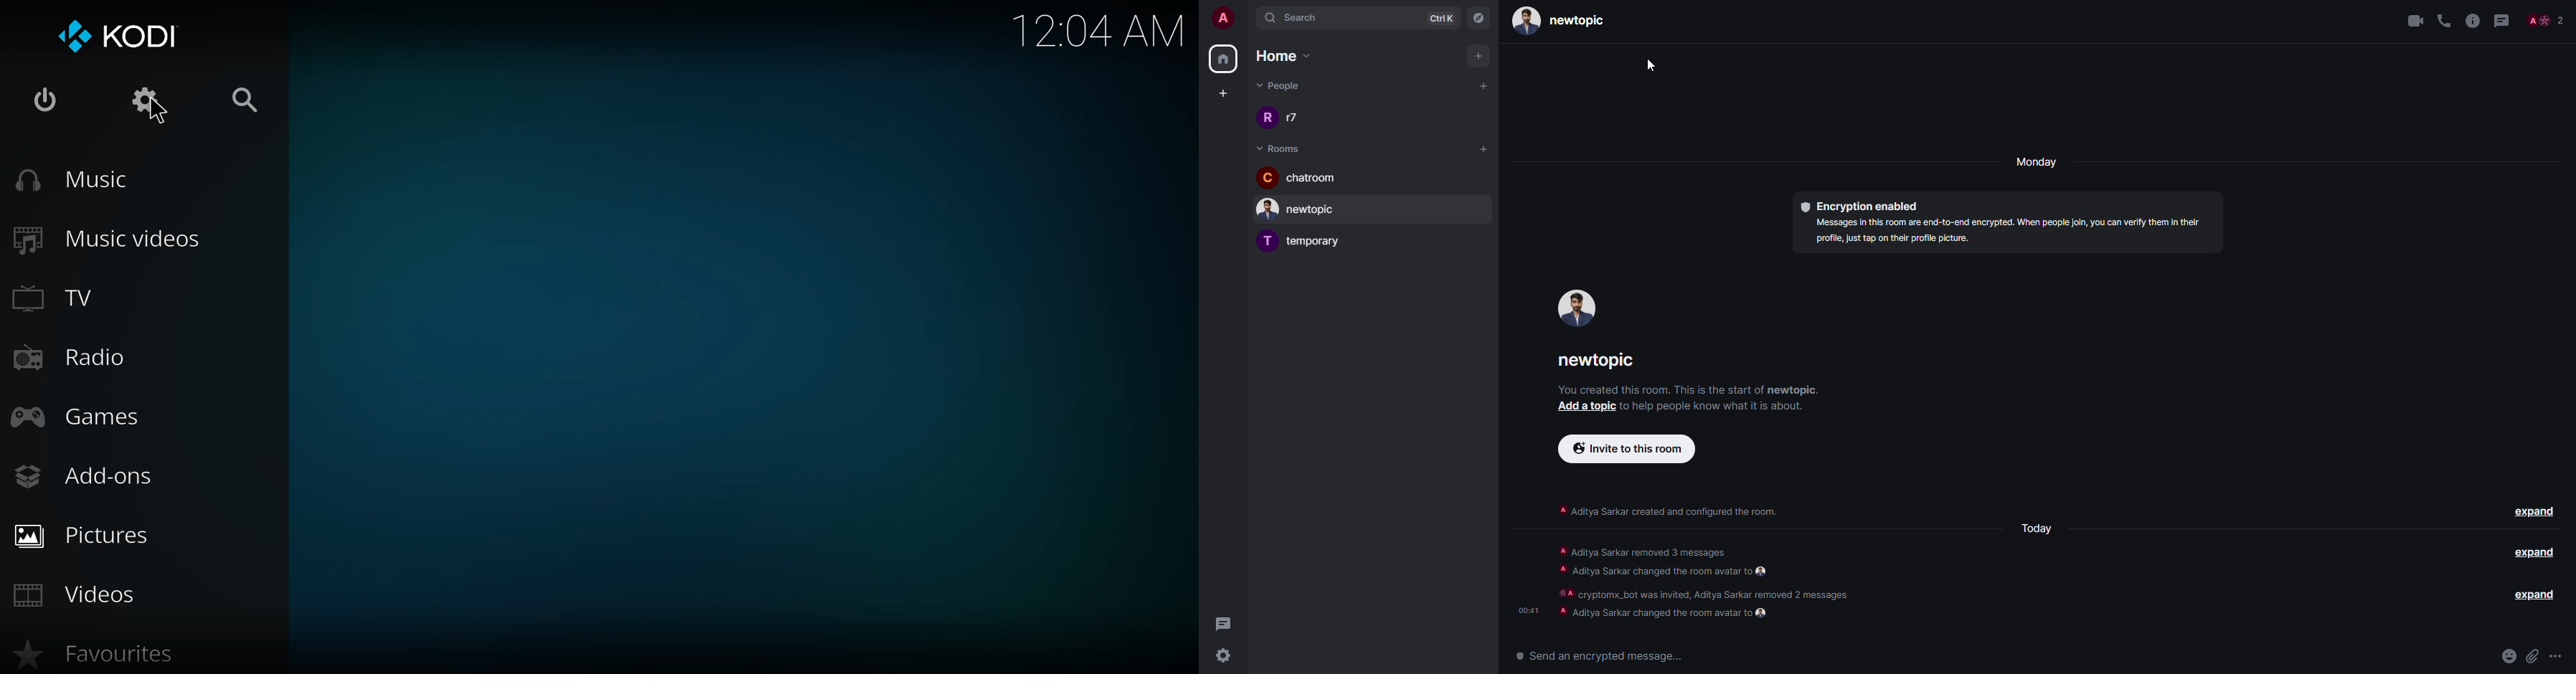 The width and height of the screenshot is (2576, 700). I want to click on expand, so click(2536, 595).